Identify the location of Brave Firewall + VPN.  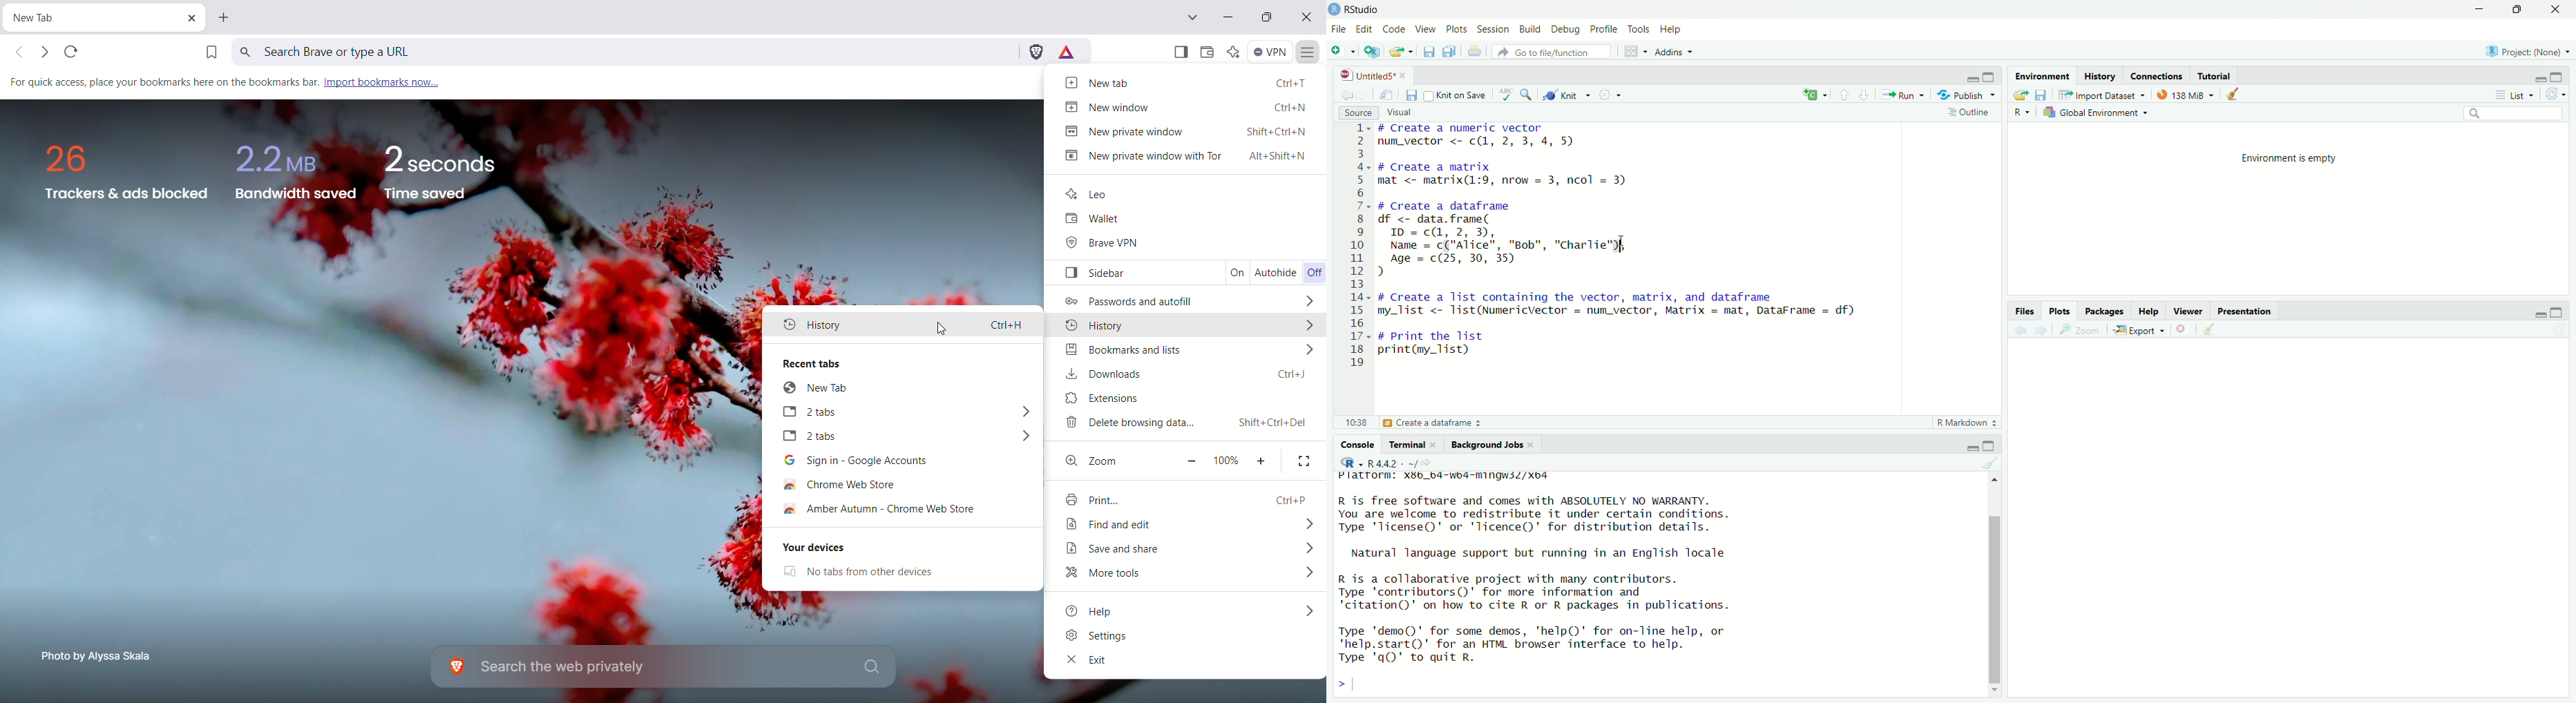
(1271, 52).